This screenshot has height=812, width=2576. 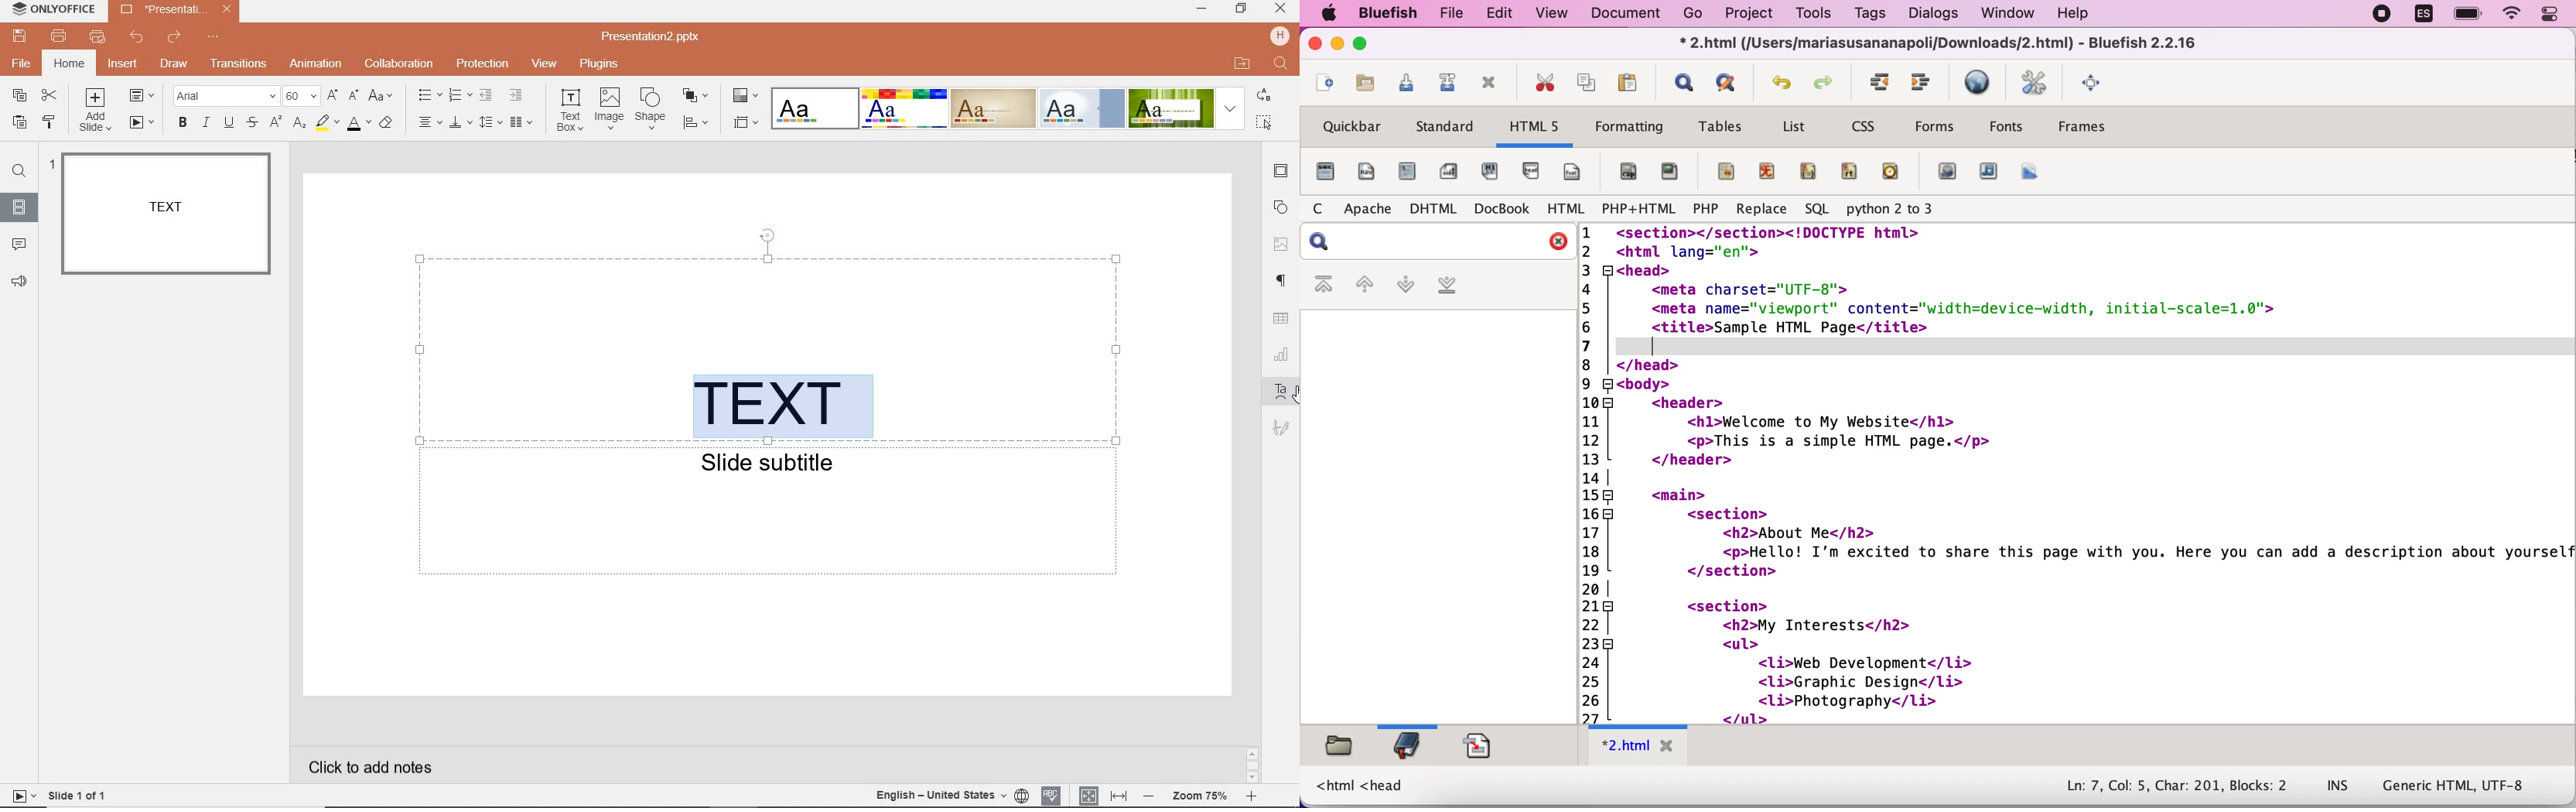 What do you see at coordinates (652, 109) in the screenshot?
I see `shape` at bounding box center [652, 109].